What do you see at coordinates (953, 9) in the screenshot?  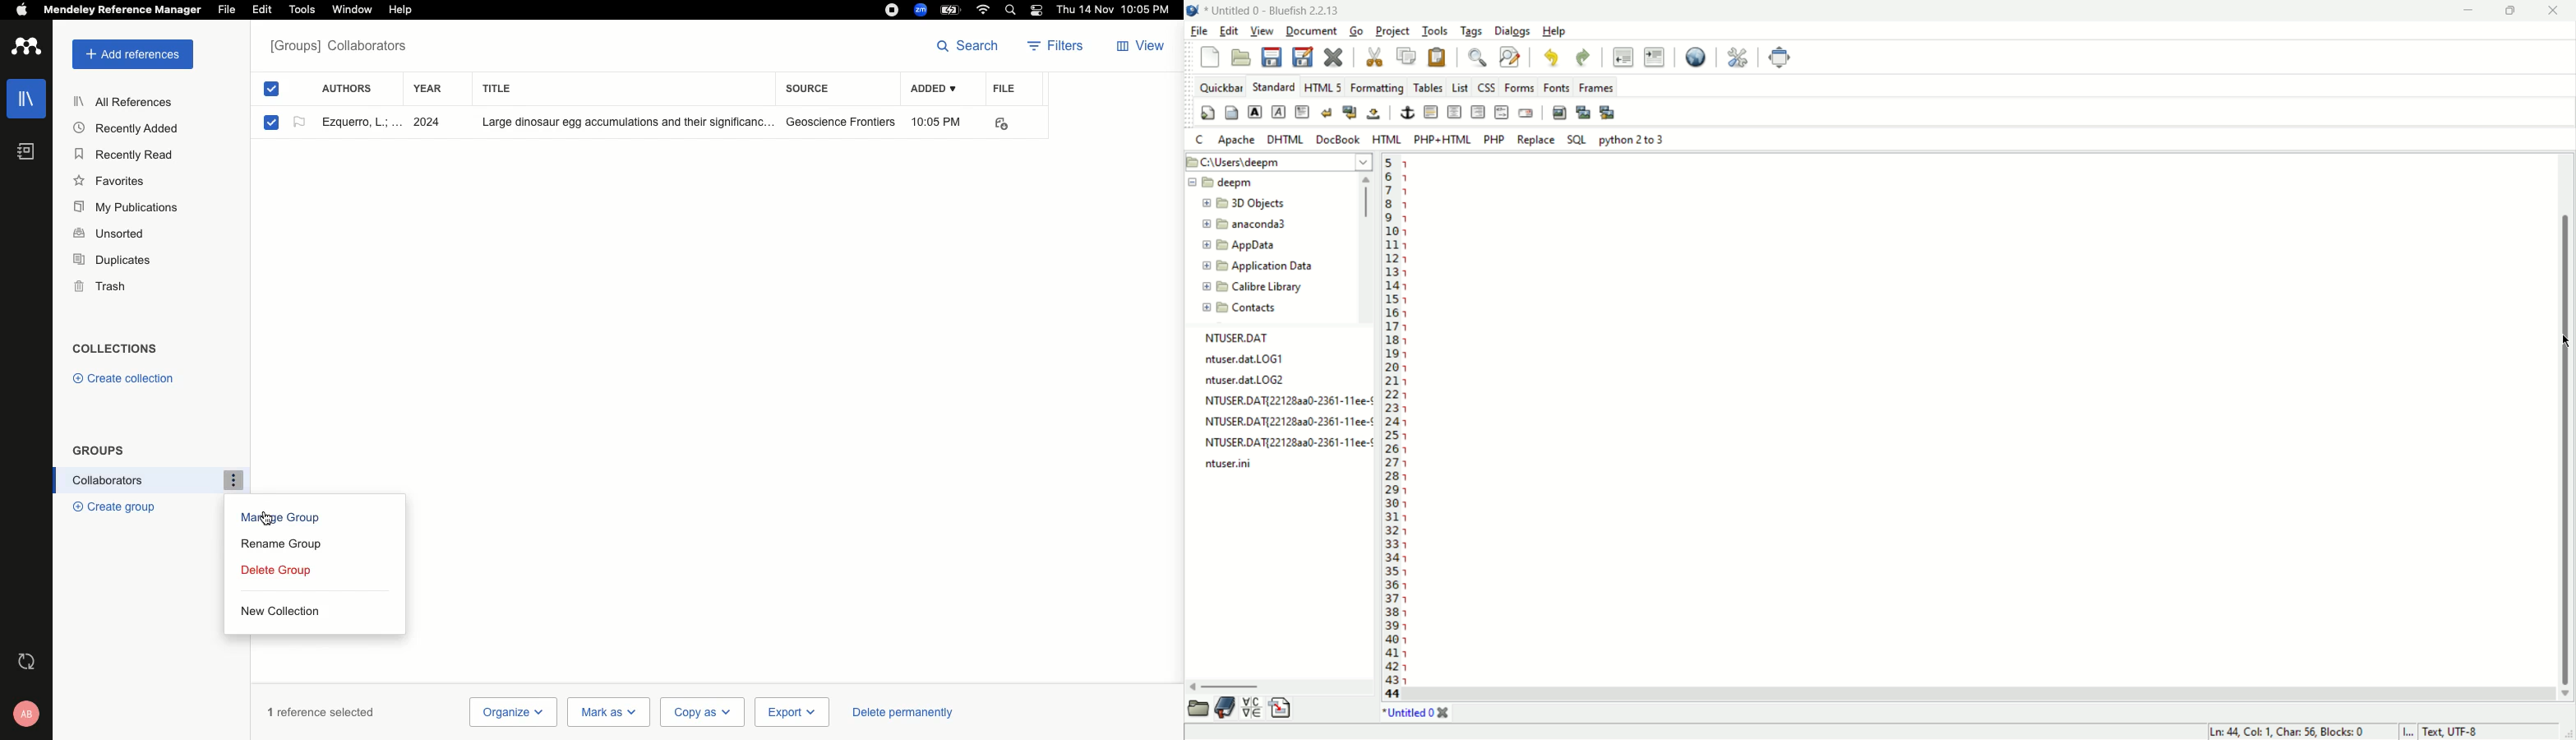 I see `Charge` at bounding box center [953, 9].